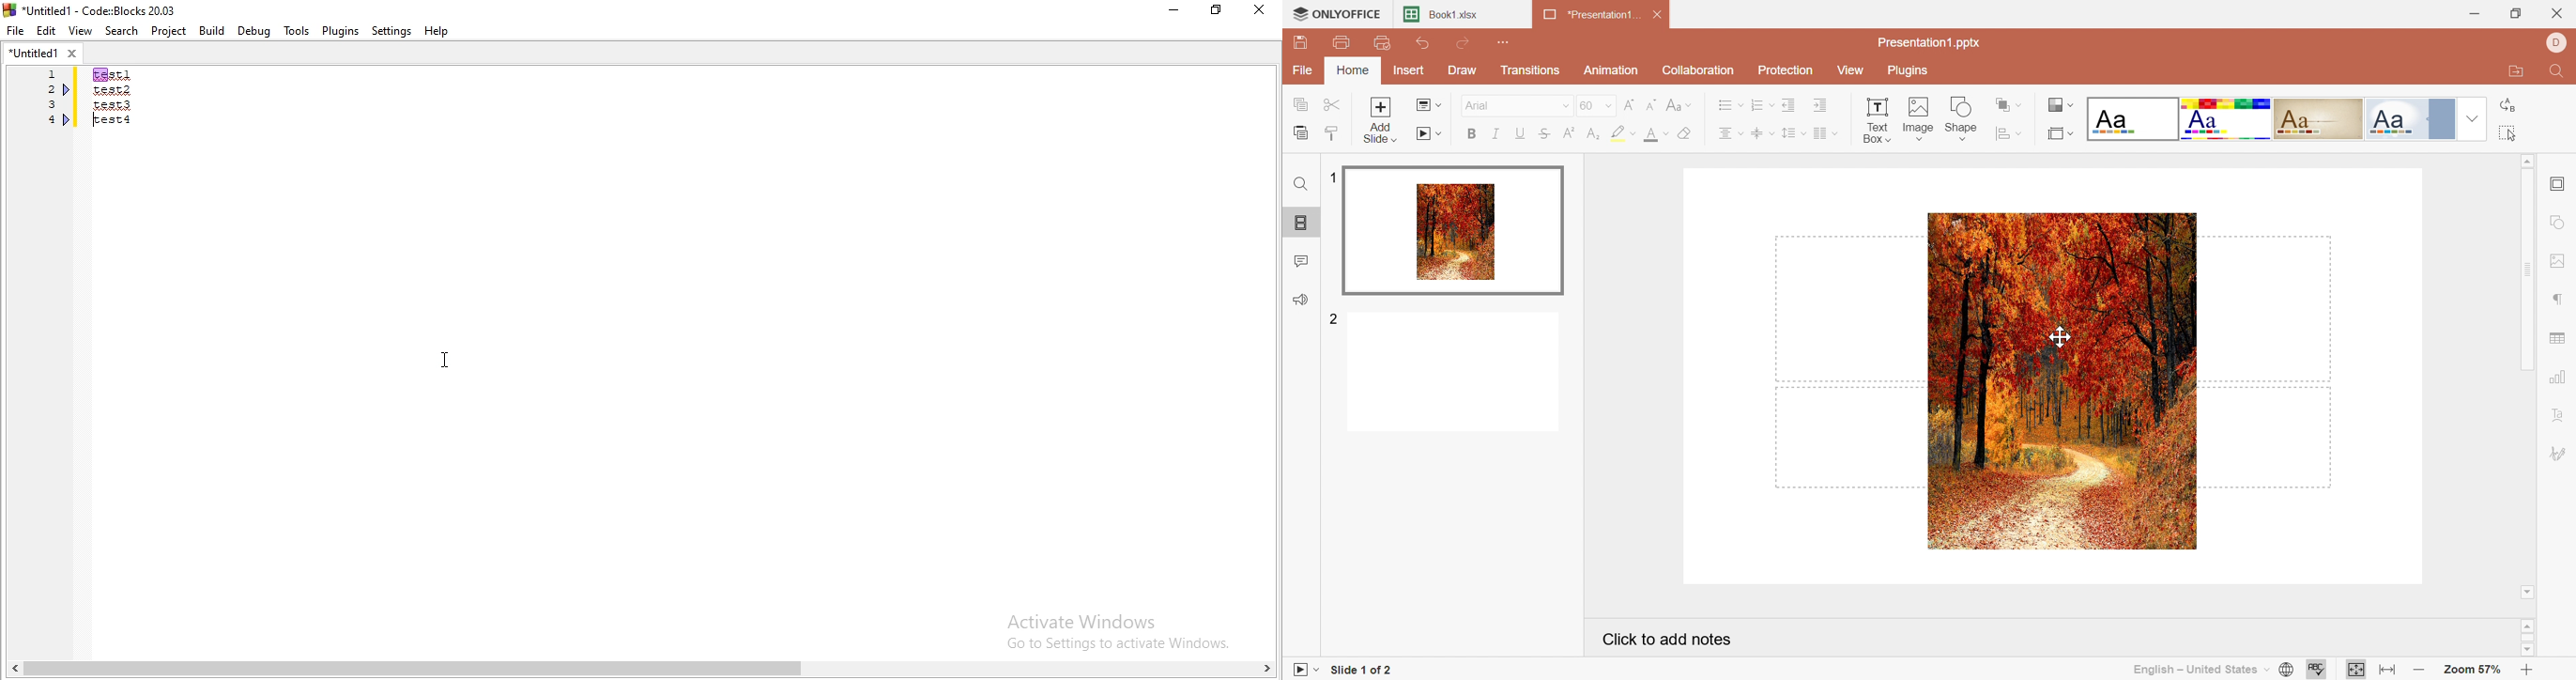 Image resolution: width=2576 pixels, height=700 pixels. Describe the element at coordinates (2514, 14) in the screenshot. I see `Restore Down` at that location.